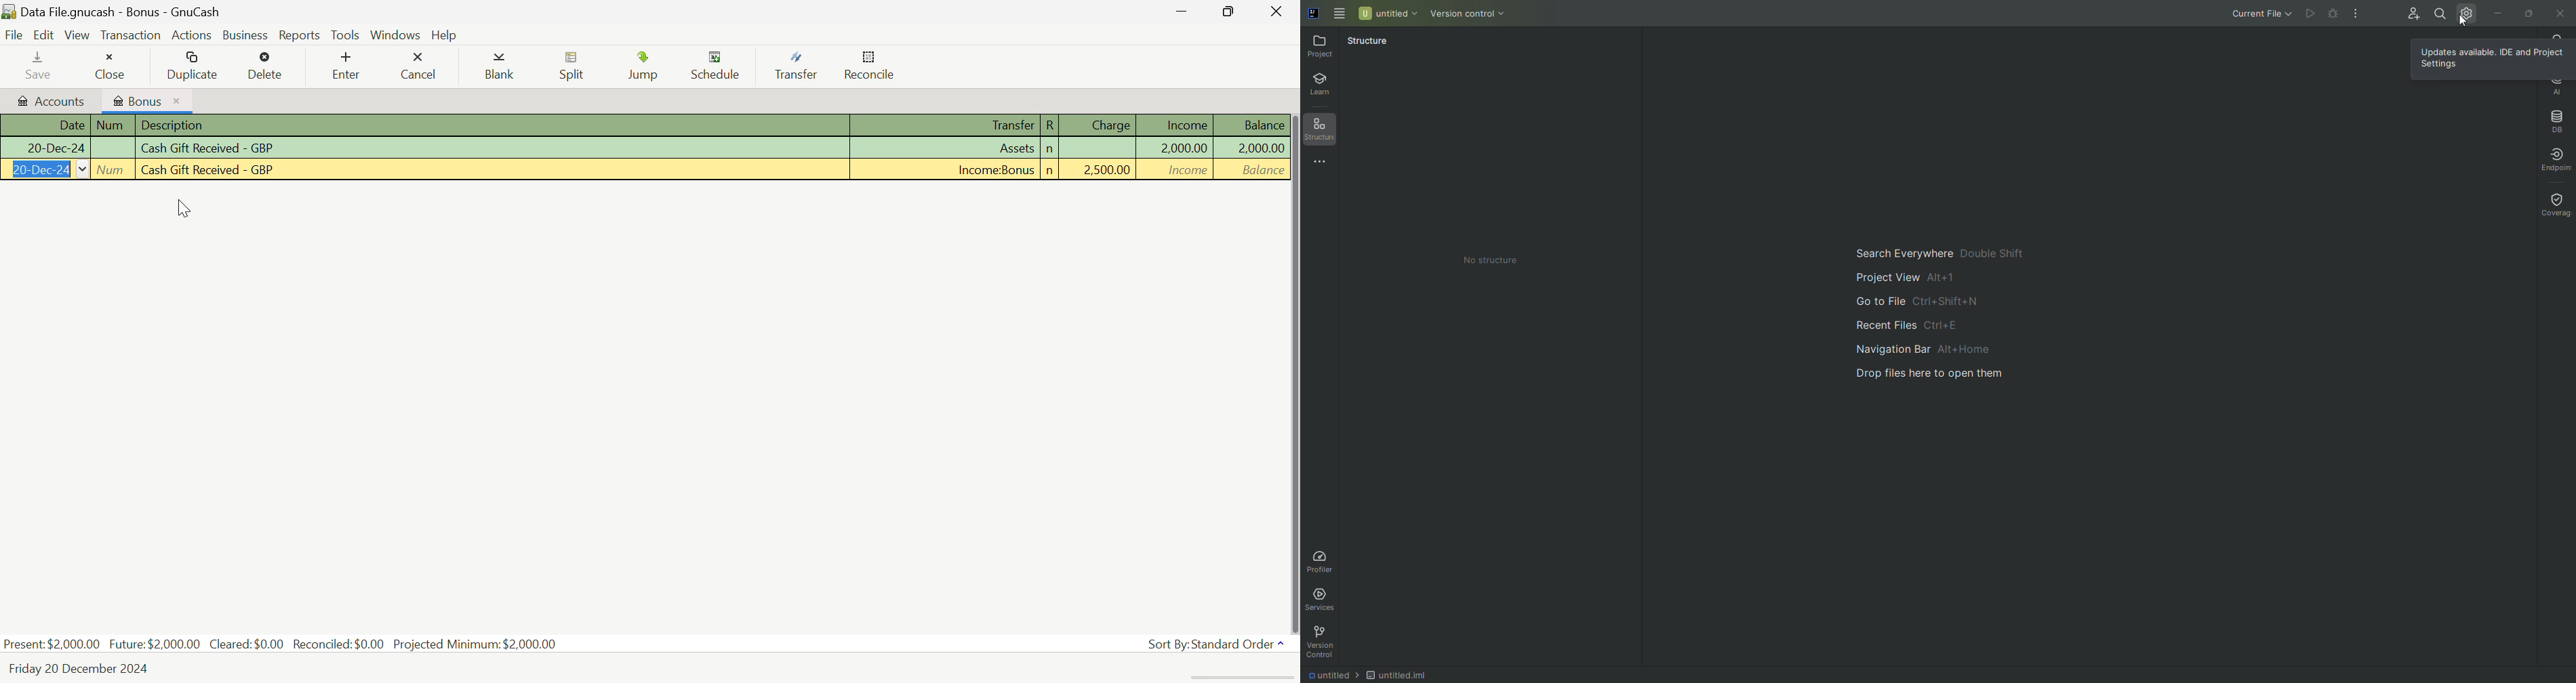 The height and width of the screenshot is (700, 2576). I want to click on Date, so click(45, 170).